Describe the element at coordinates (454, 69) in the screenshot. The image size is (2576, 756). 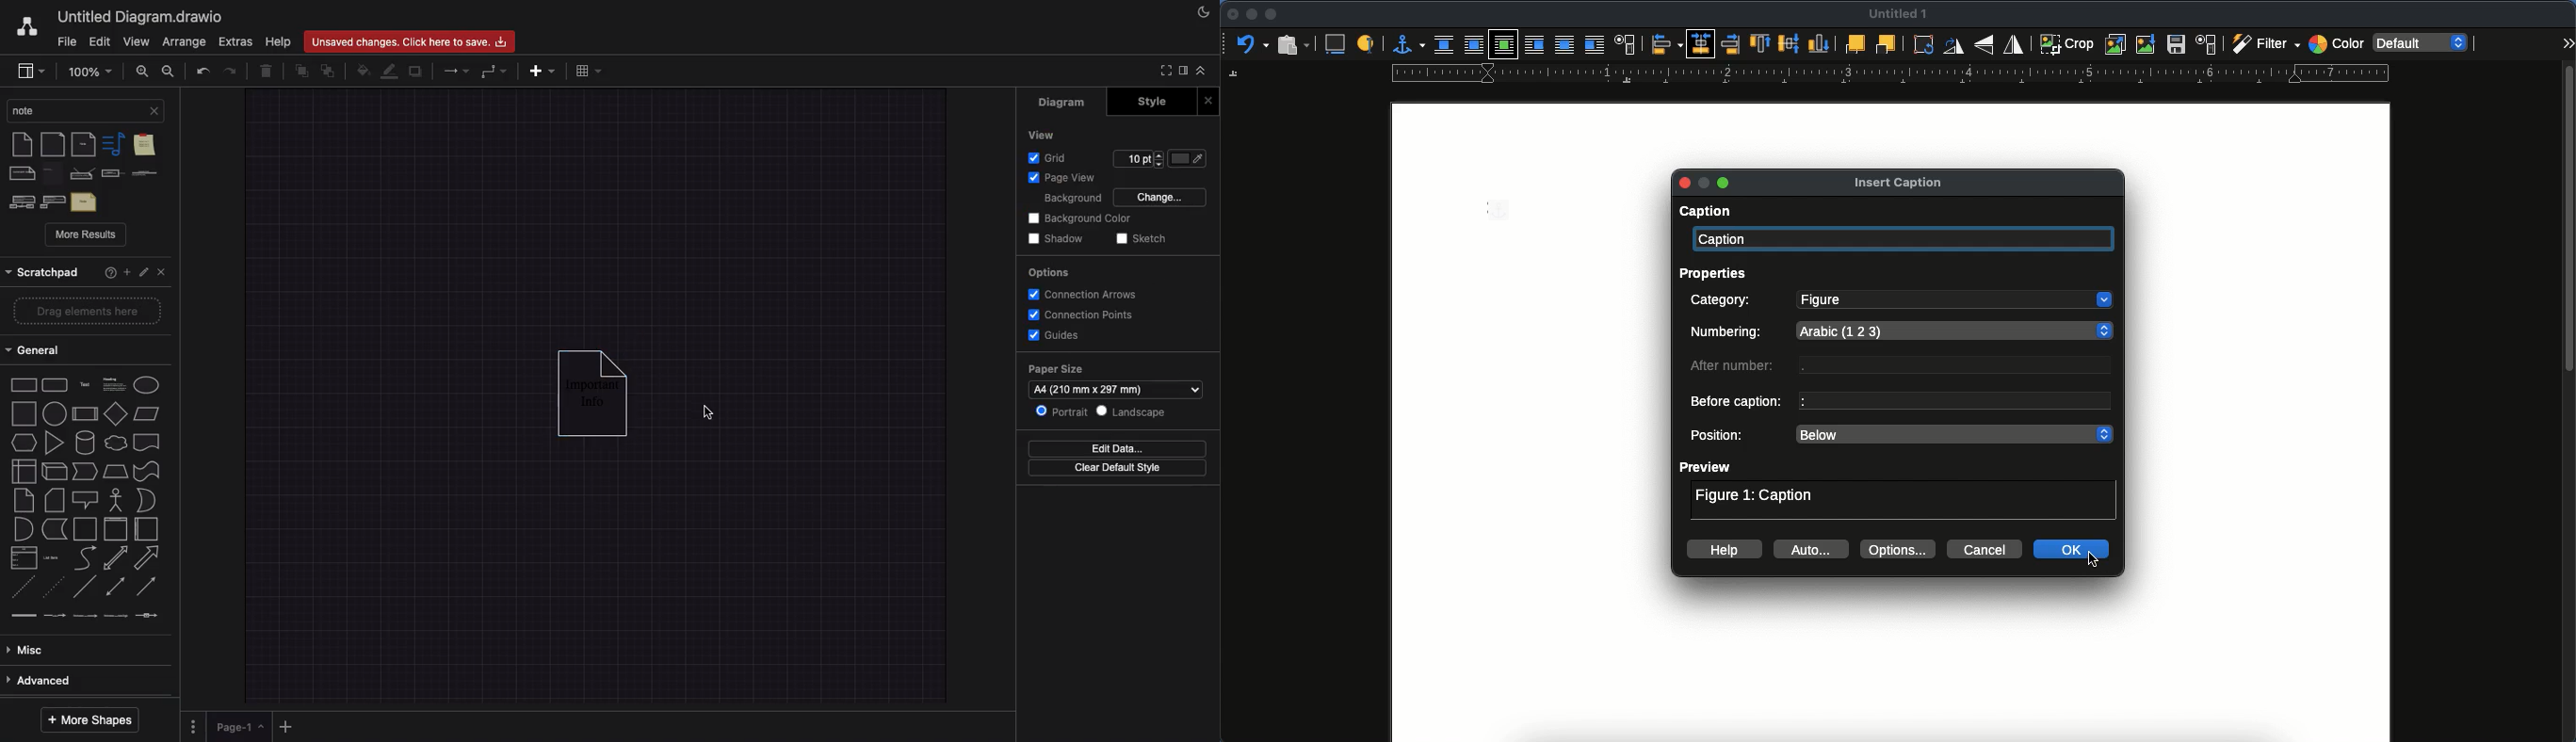
I see `Arrows` at that location.